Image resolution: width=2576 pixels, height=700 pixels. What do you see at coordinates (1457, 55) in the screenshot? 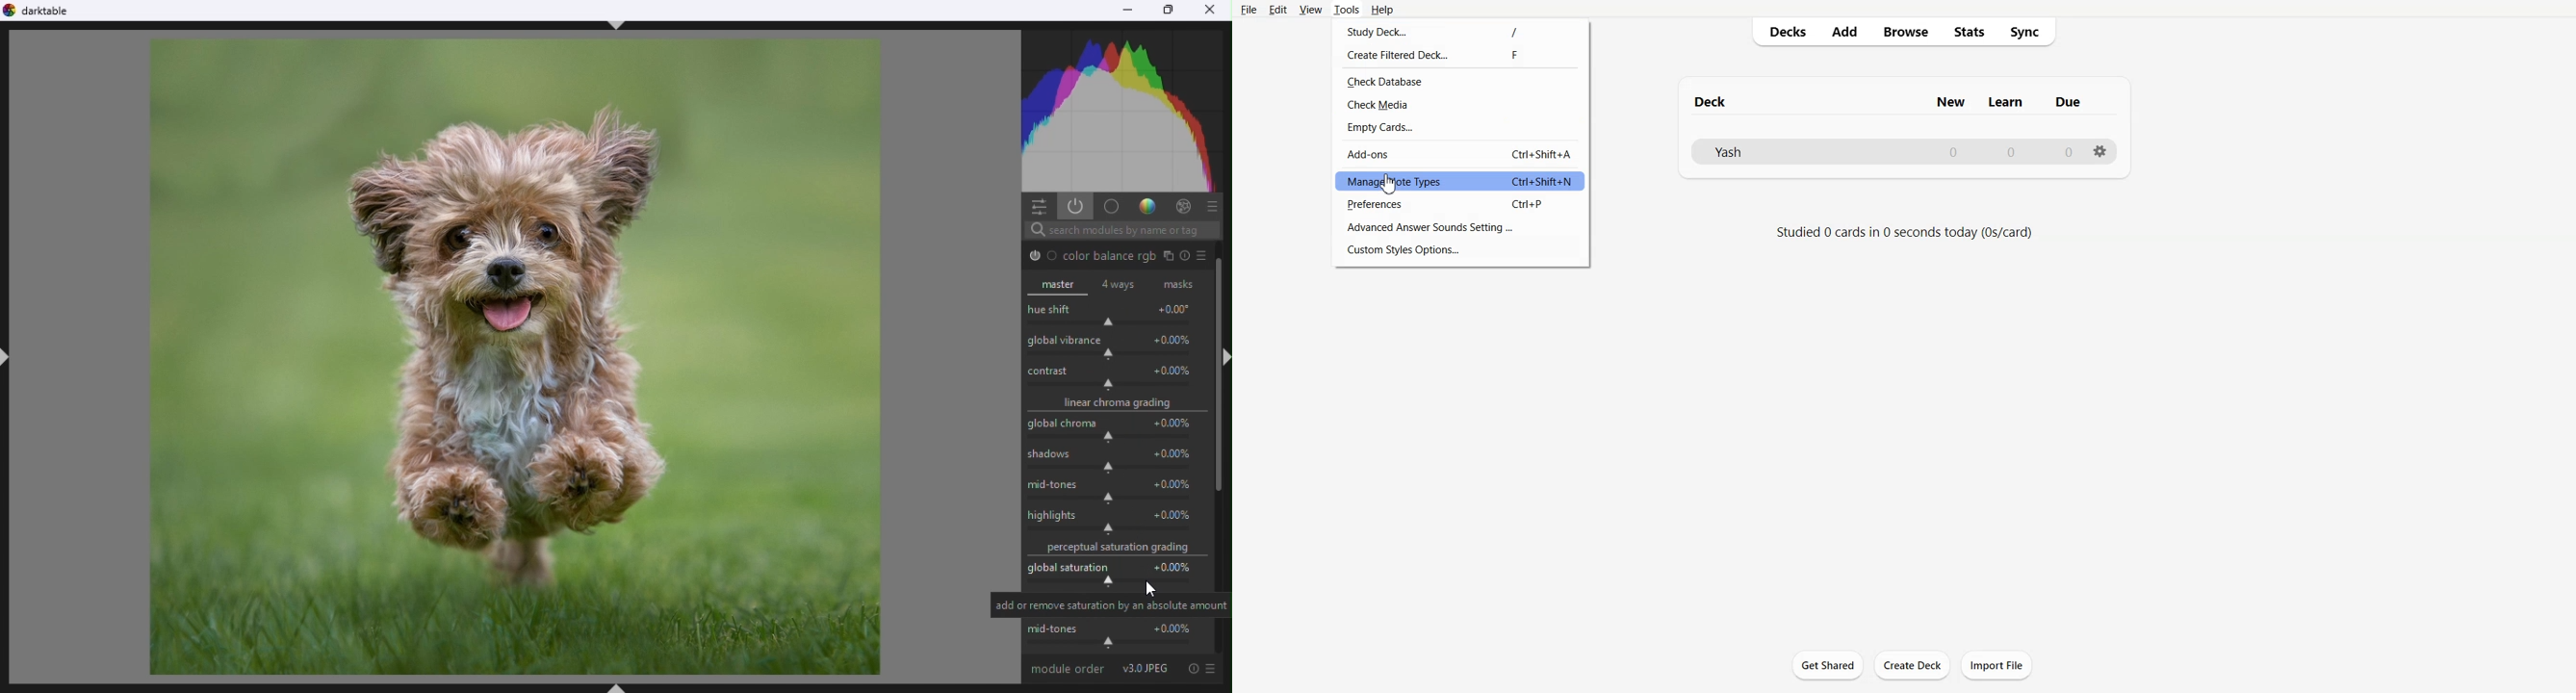
I see `Create Filtered Deck` at bounding box center [1457, 55].